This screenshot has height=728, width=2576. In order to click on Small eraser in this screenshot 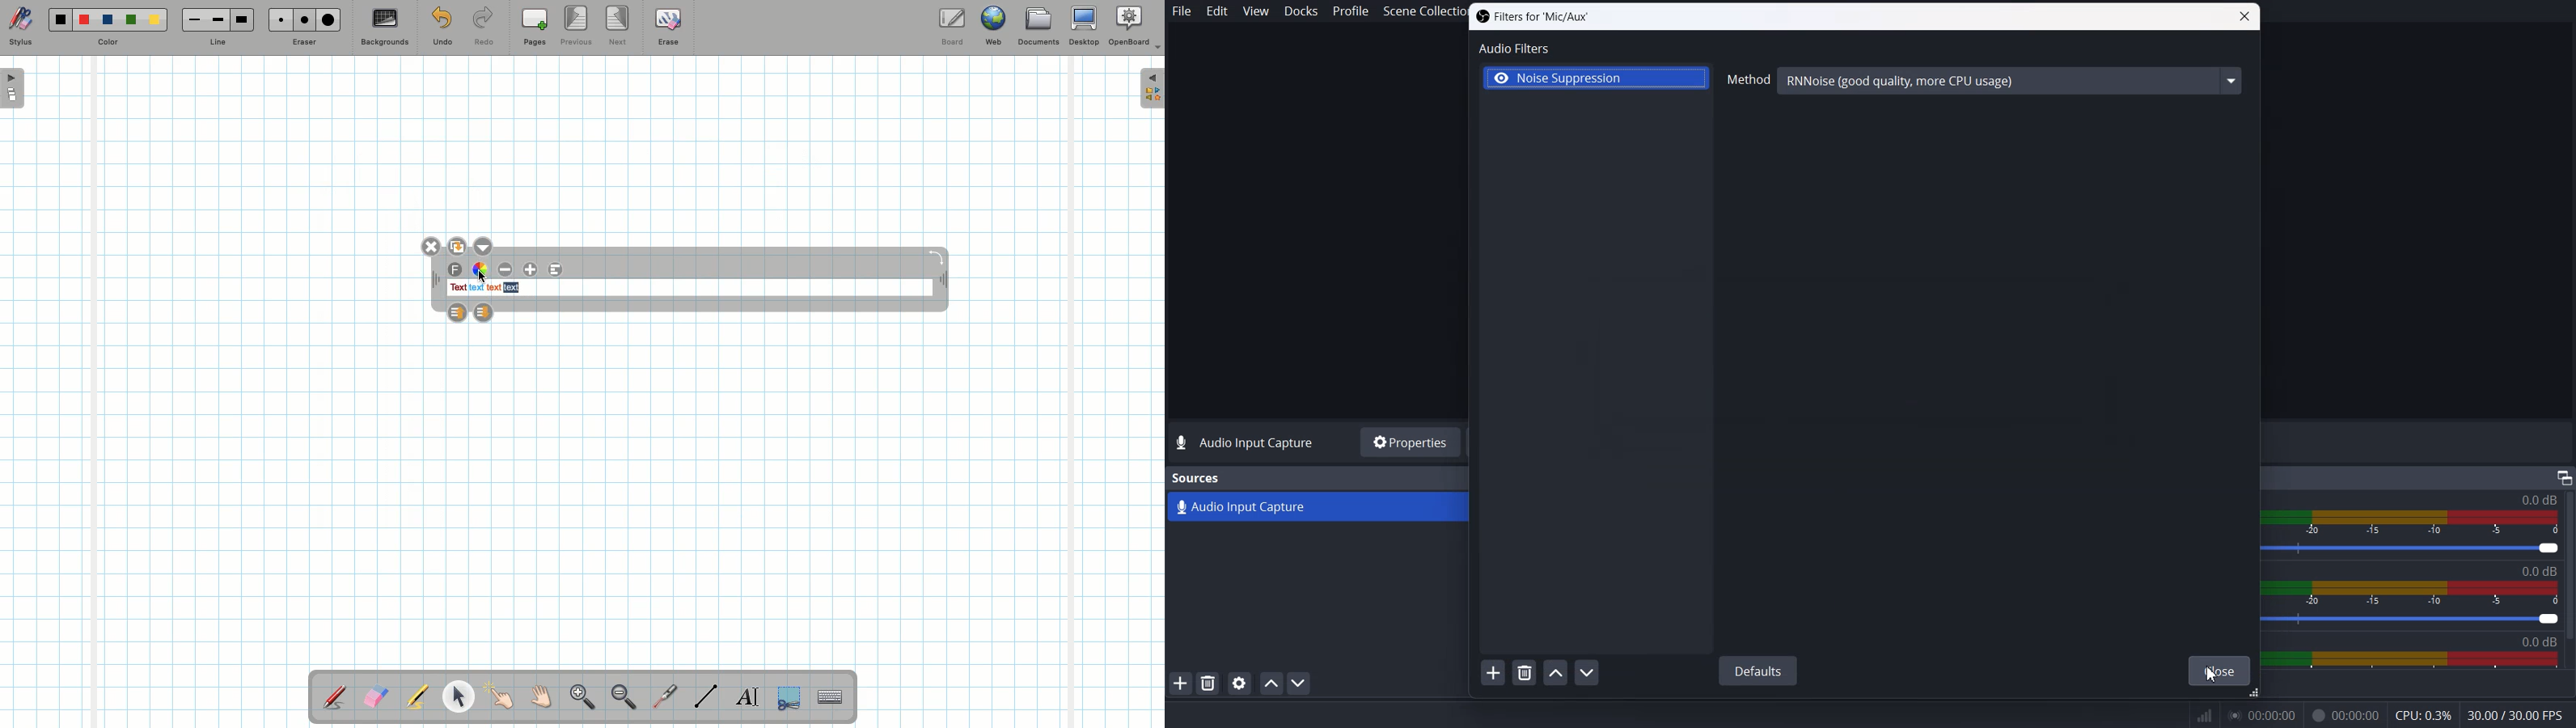, I will do `click(277, 19)`.